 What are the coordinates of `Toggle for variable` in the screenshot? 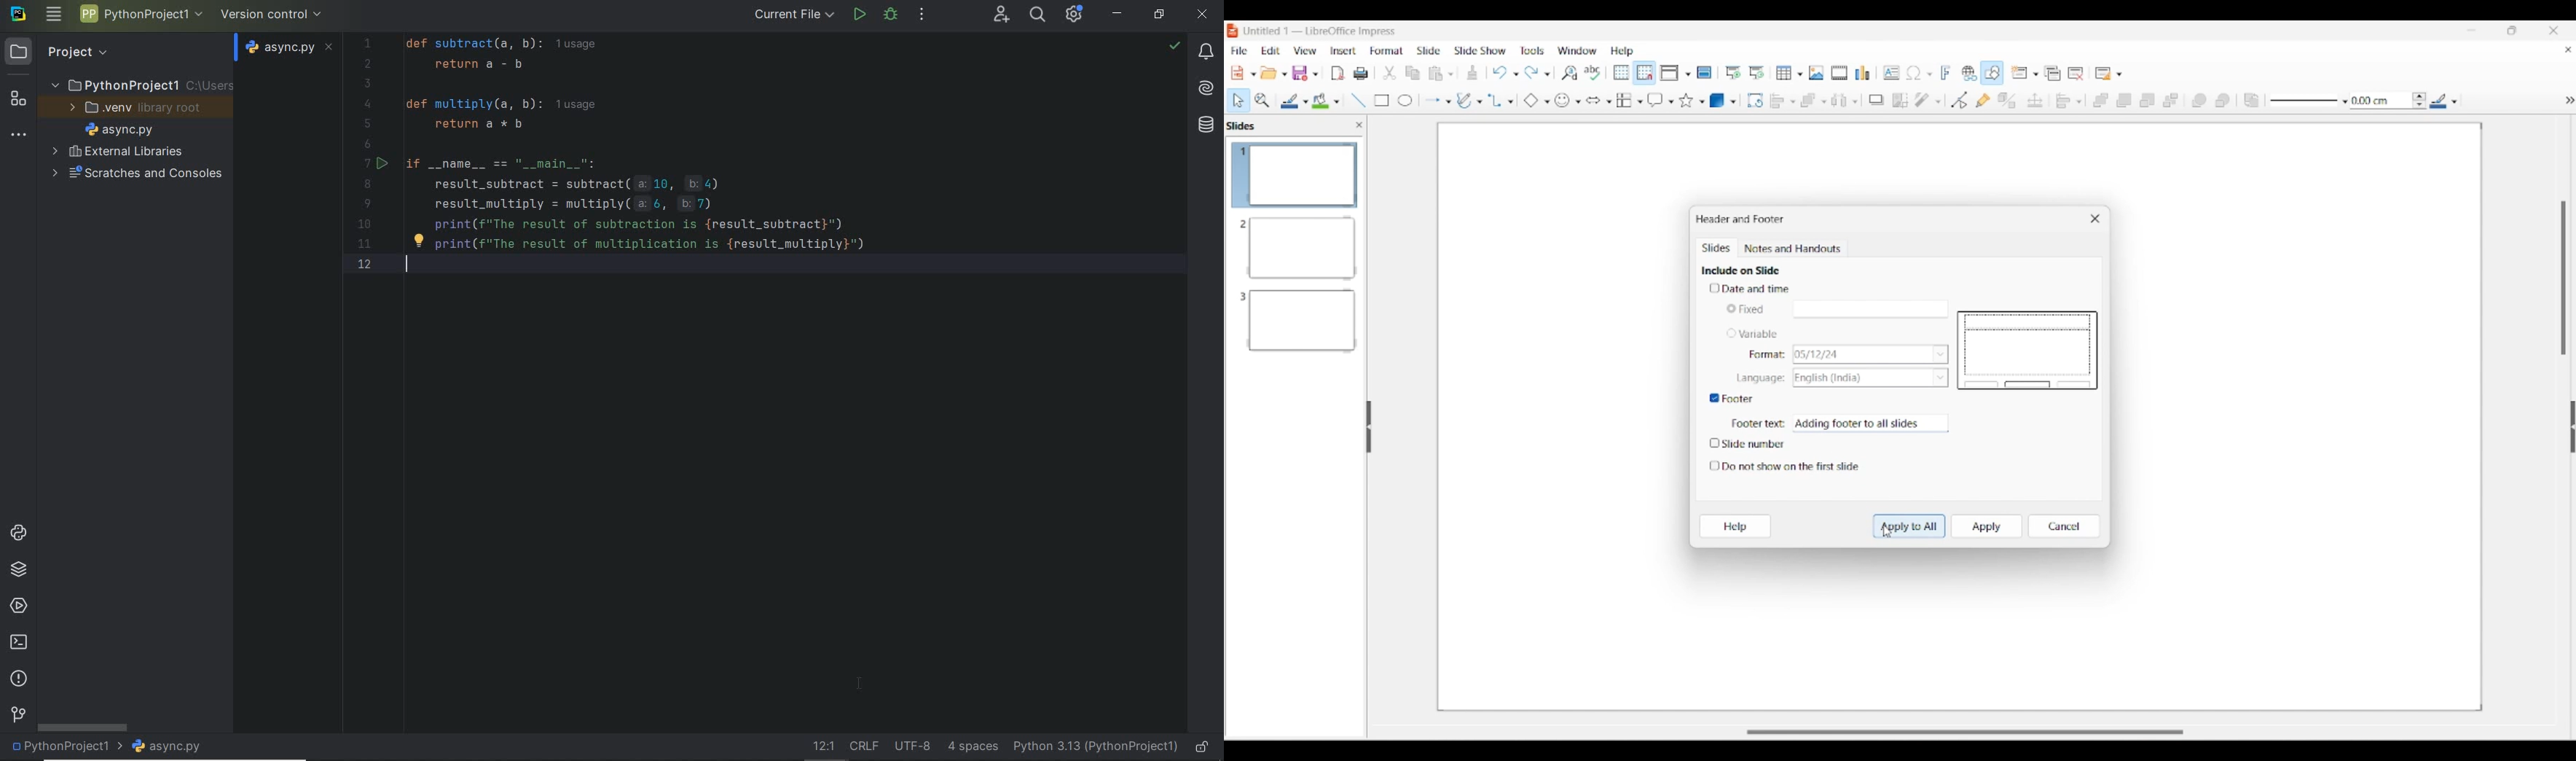 It's located at (1751, 333).